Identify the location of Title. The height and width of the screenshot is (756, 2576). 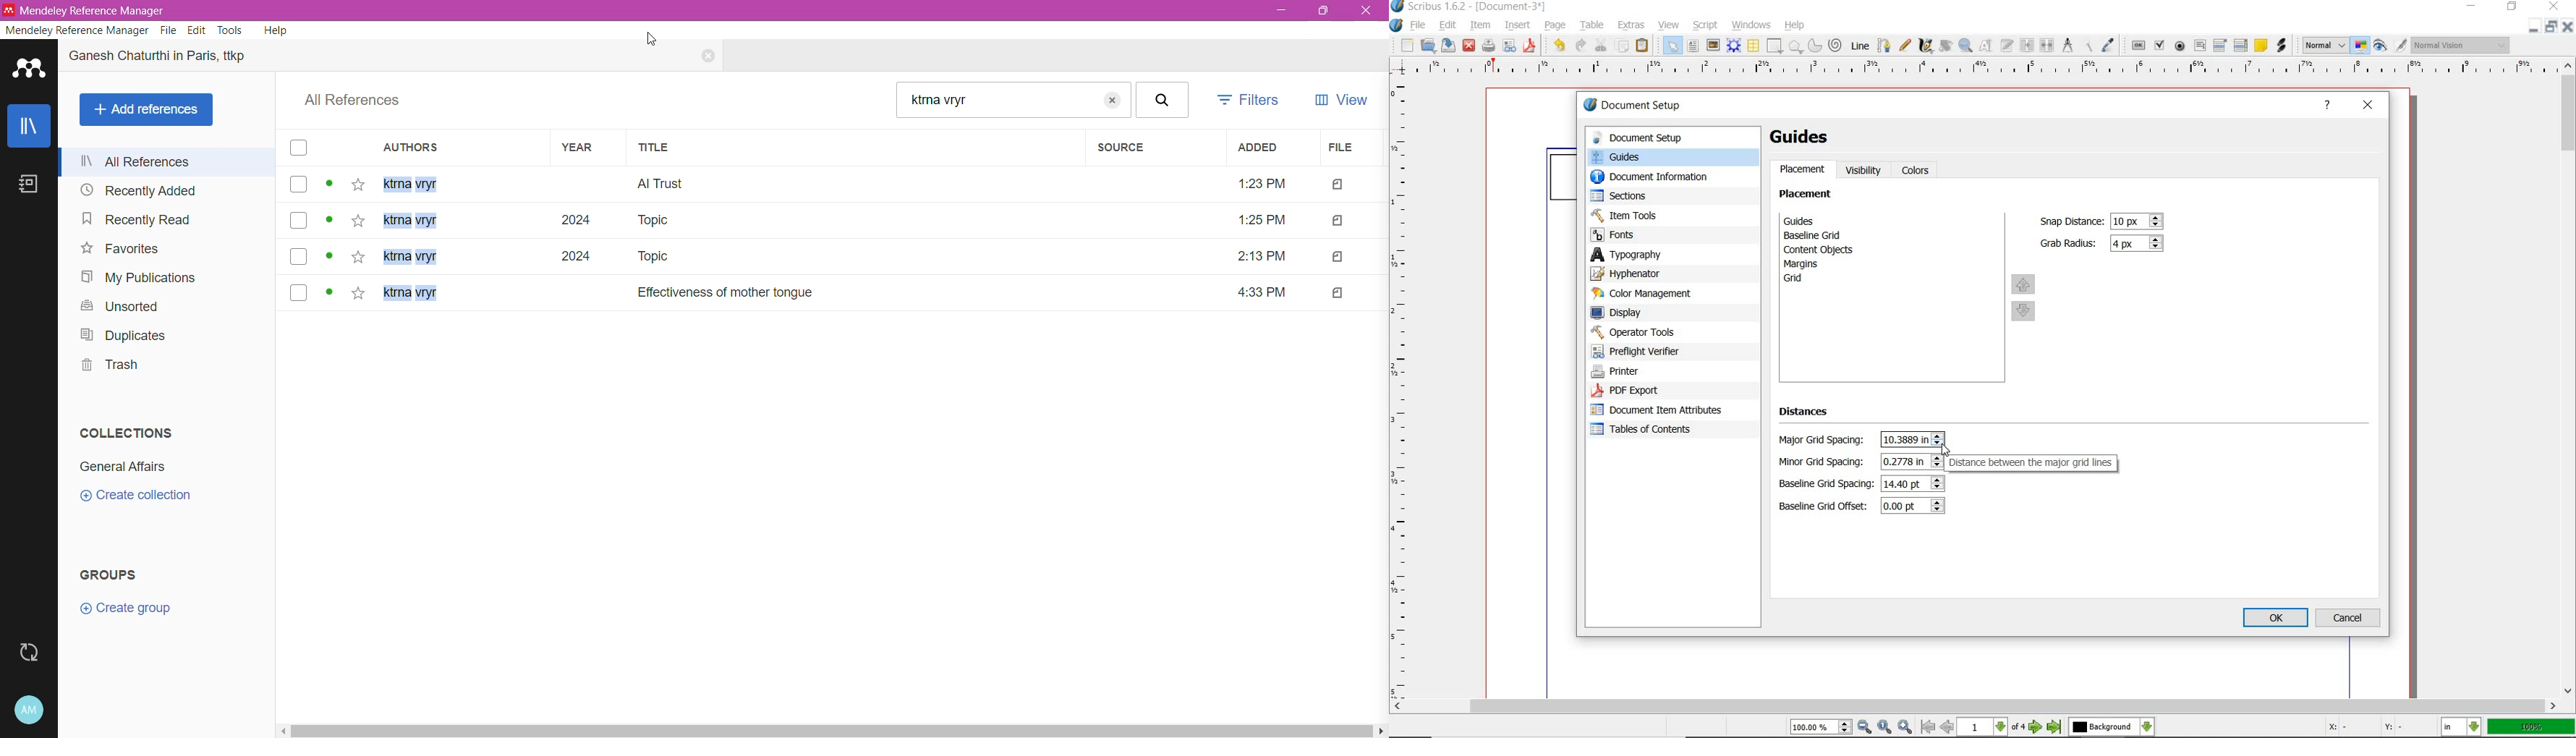
(856, 147).